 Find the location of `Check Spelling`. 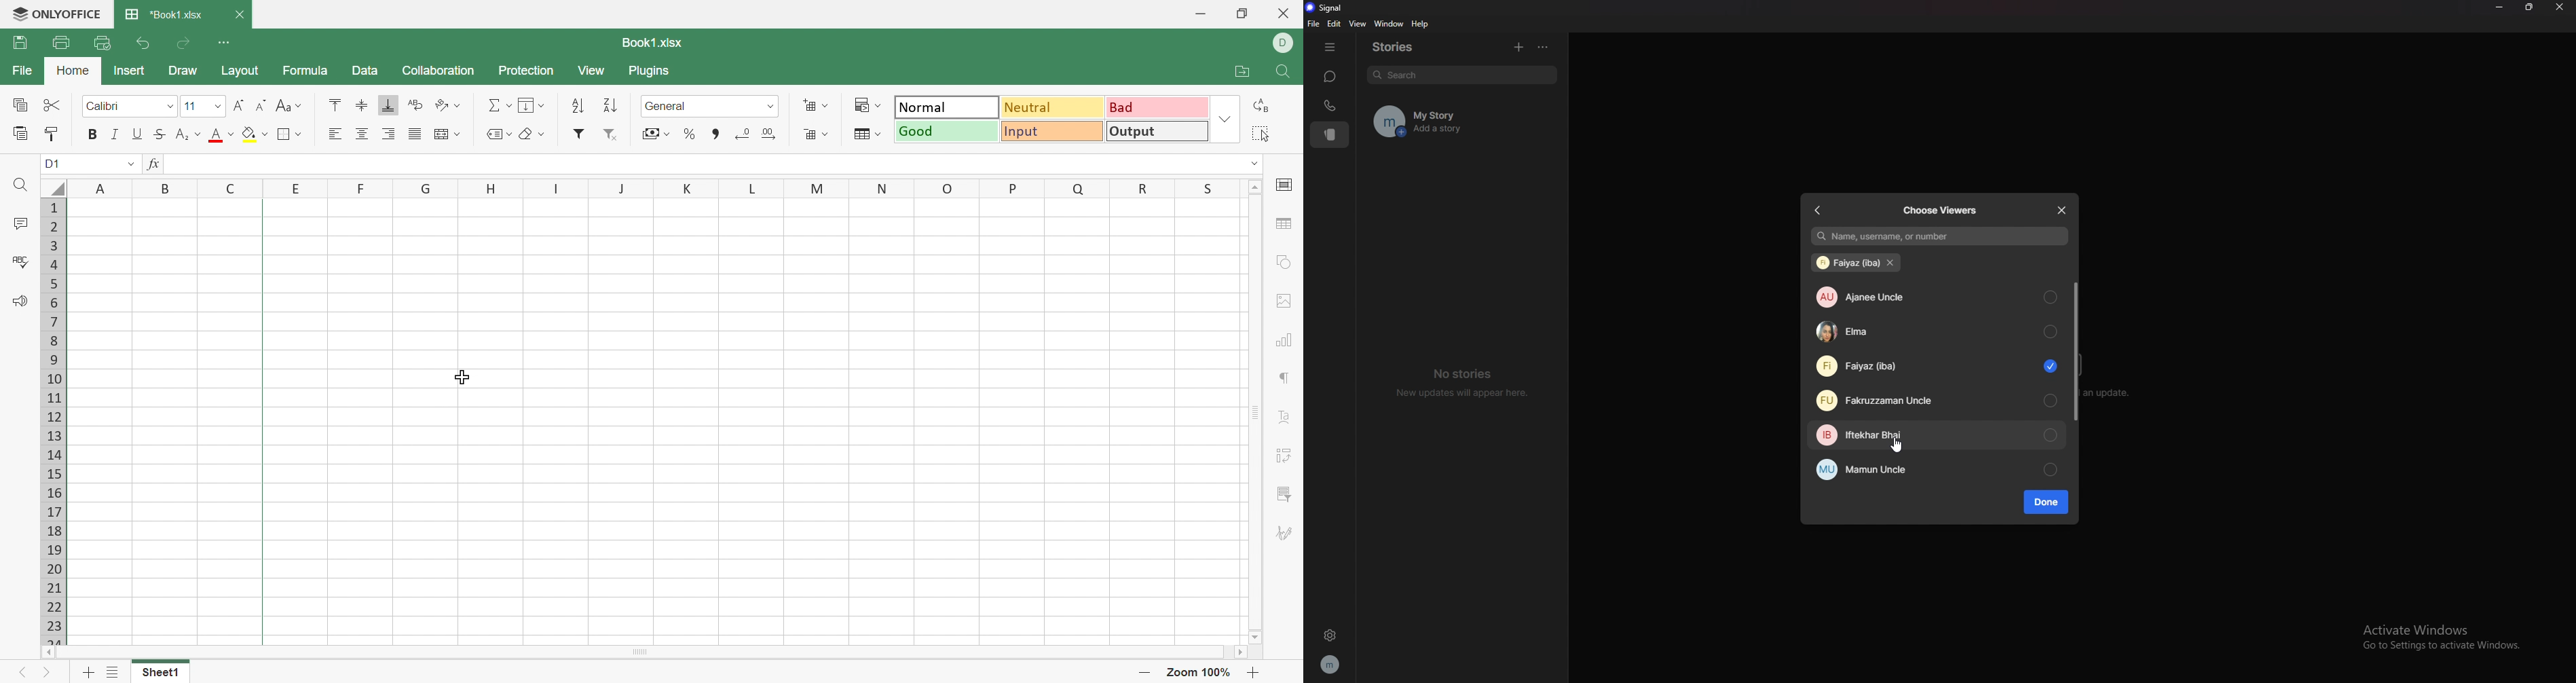

Check Spelling is located at coordinates (19, 261).